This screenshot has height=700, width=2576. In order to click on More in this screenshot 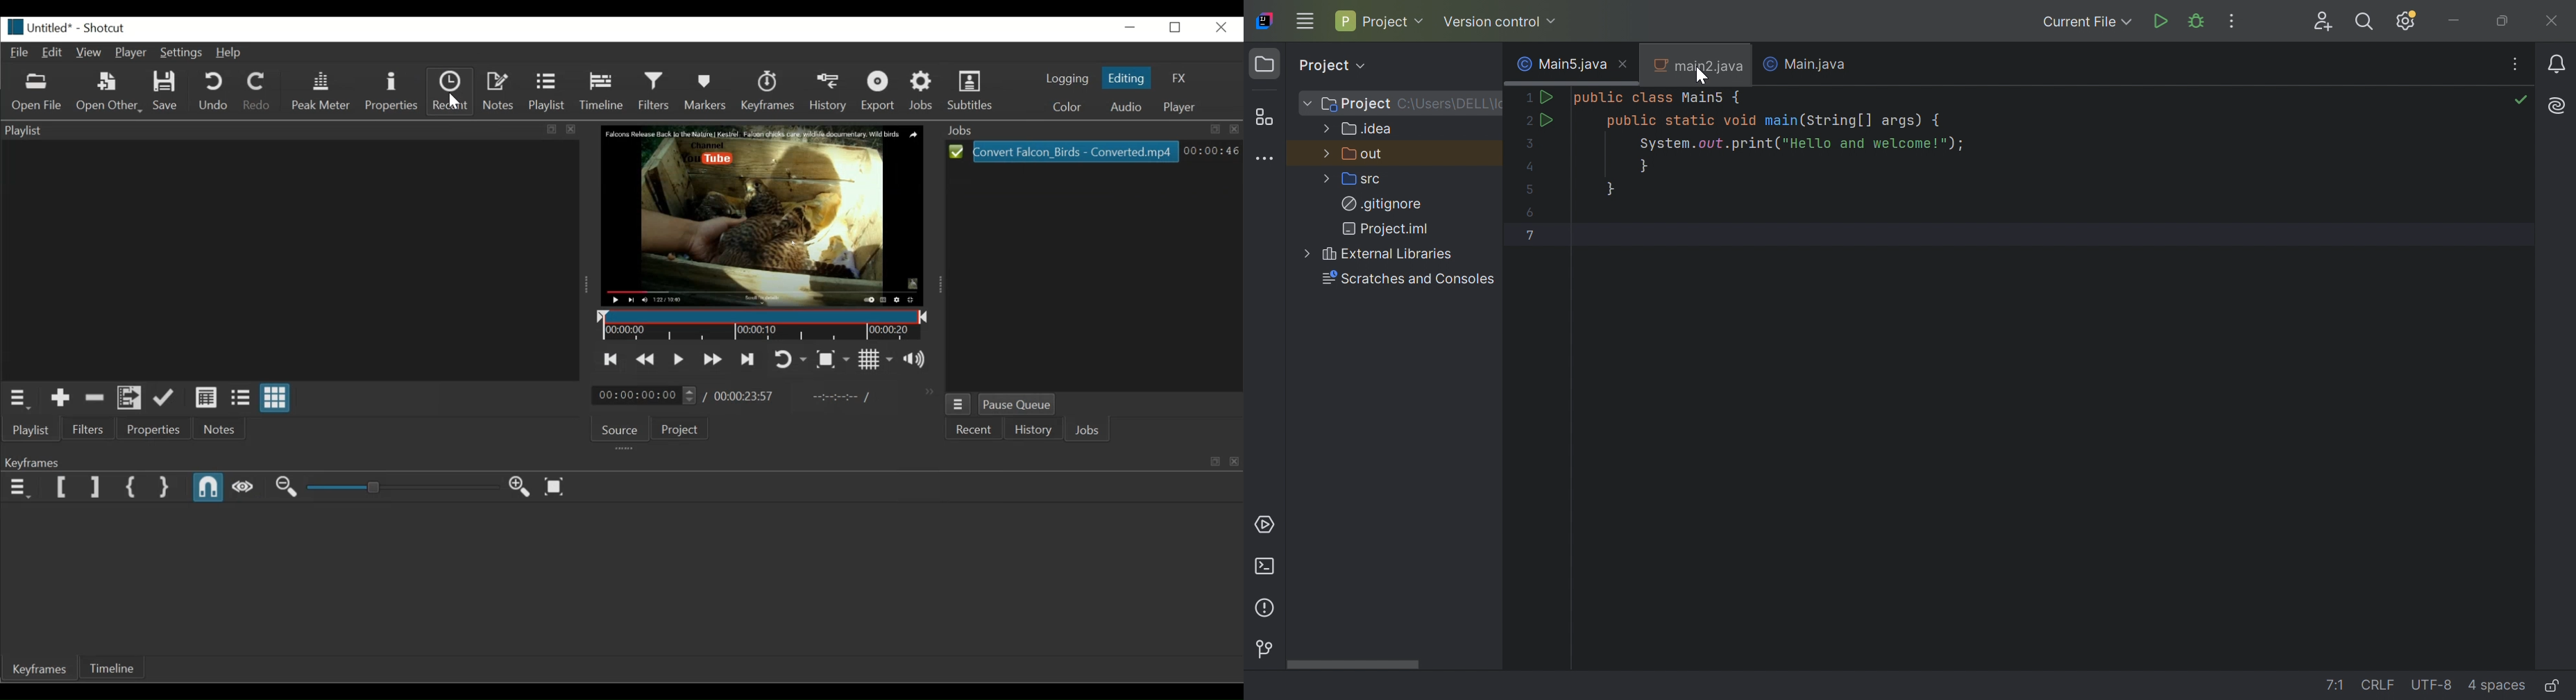, I will do `click(1307, 103)`.